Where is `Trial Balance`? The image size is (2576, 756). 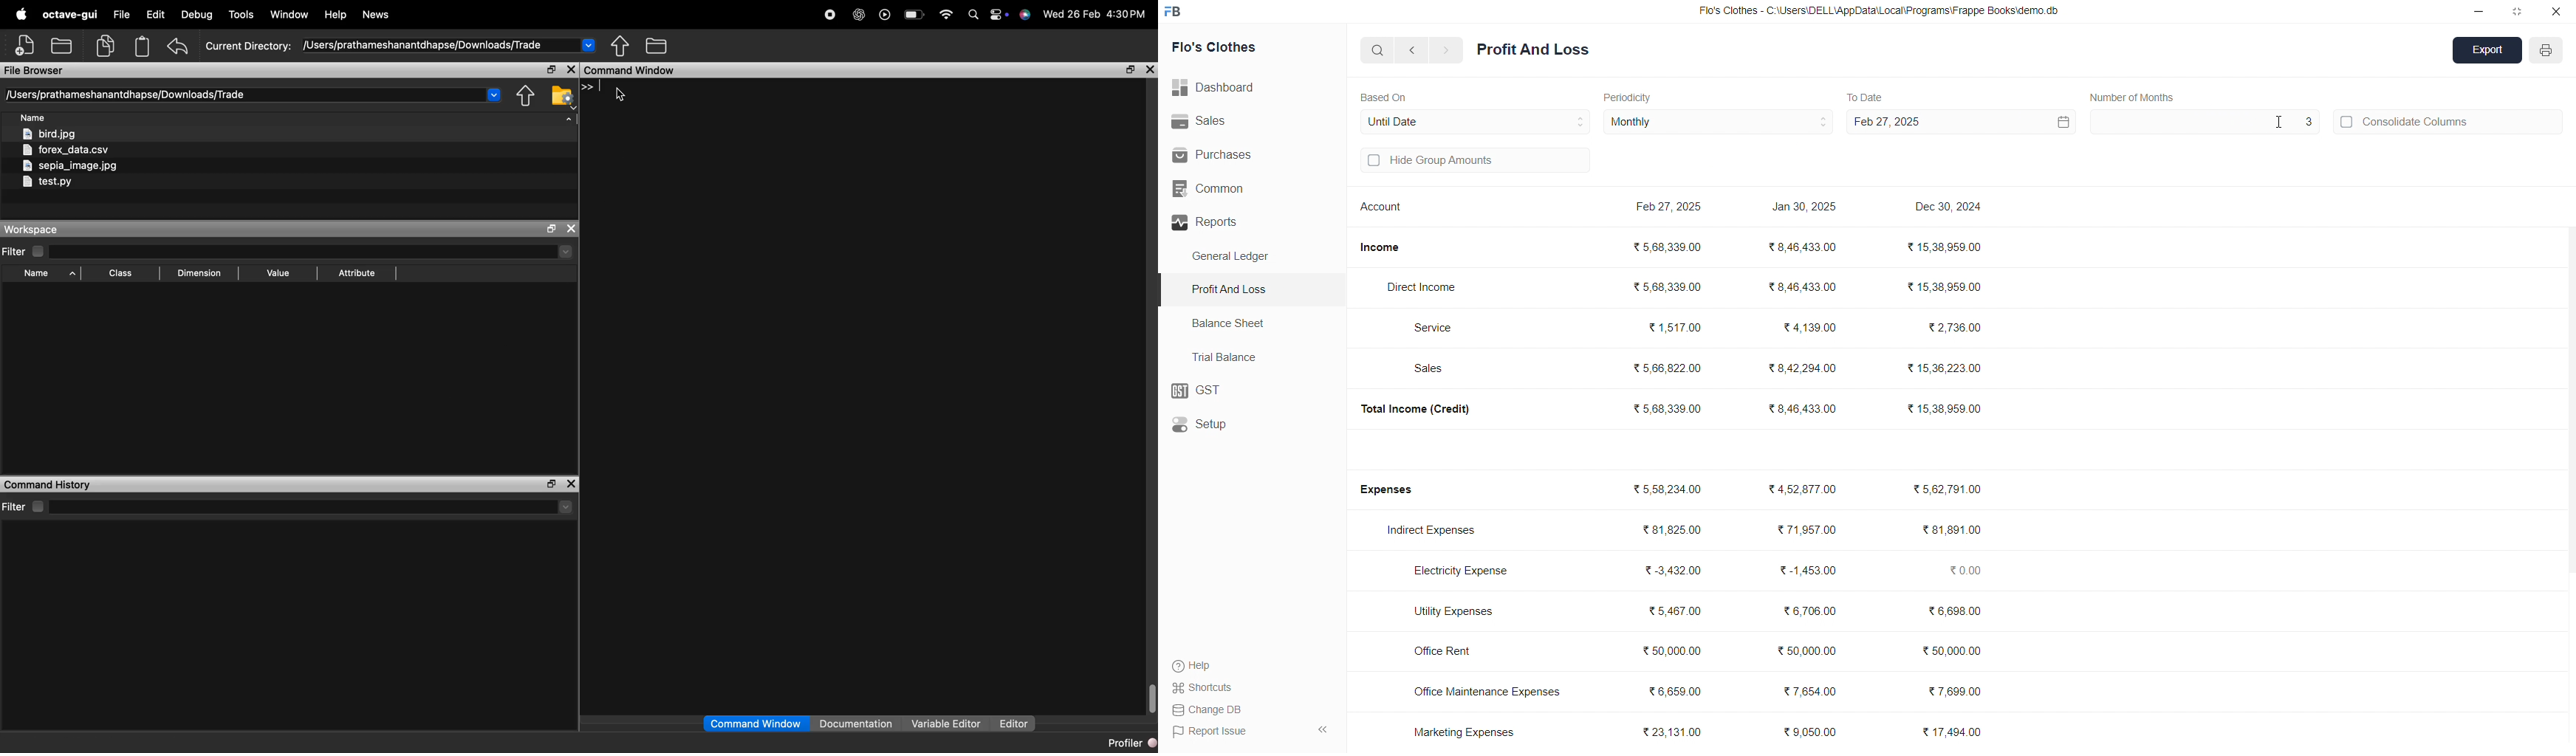 Trial Balance is located at coordinates (1229, 357).